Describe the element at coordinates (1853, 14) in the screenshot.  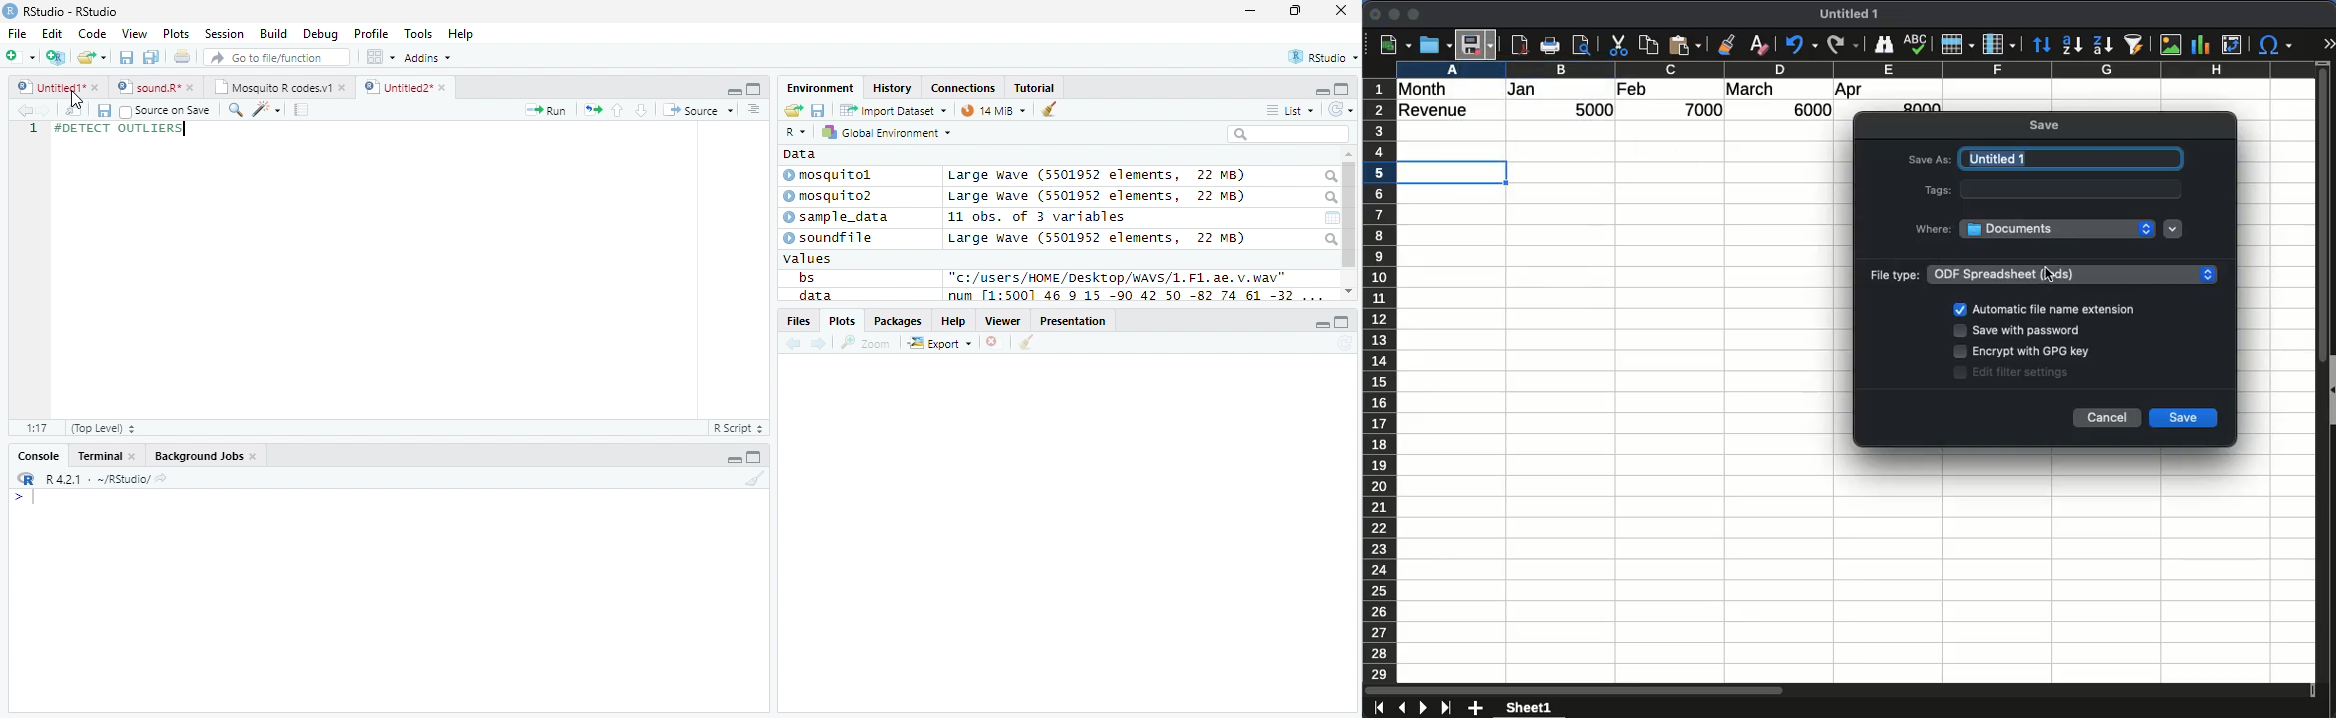
I see `Untitled 1` at that location.